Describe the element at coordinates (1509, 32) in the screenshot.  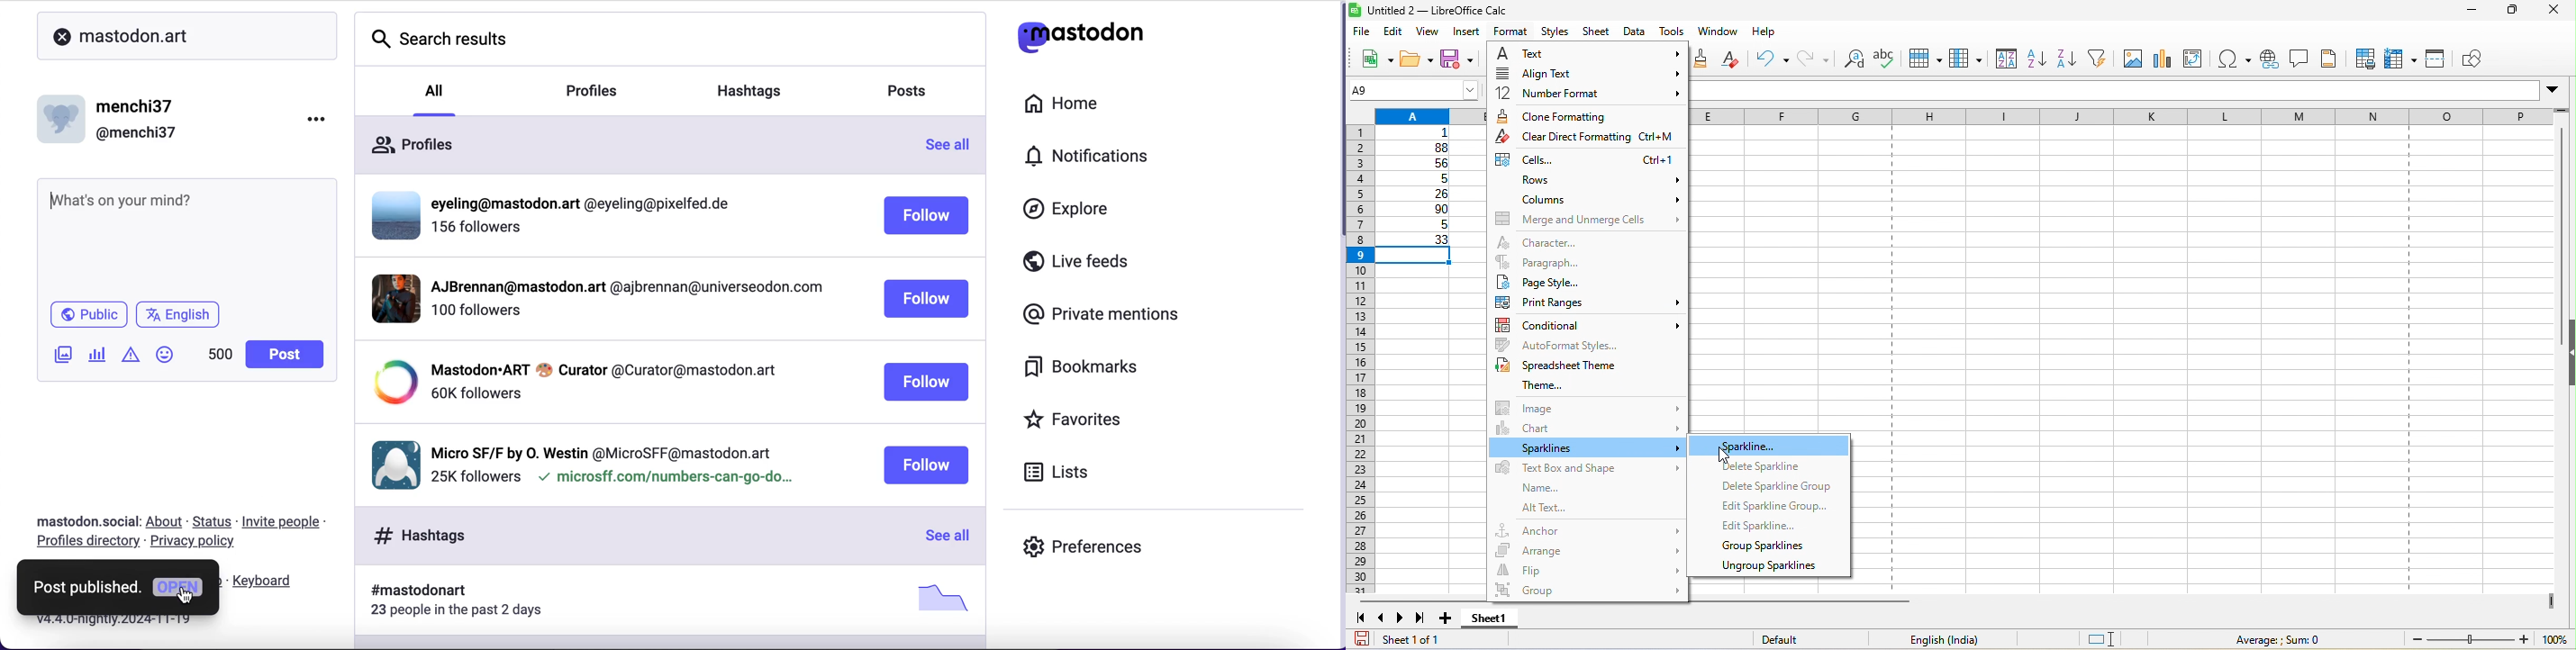
I see `format` at that location.